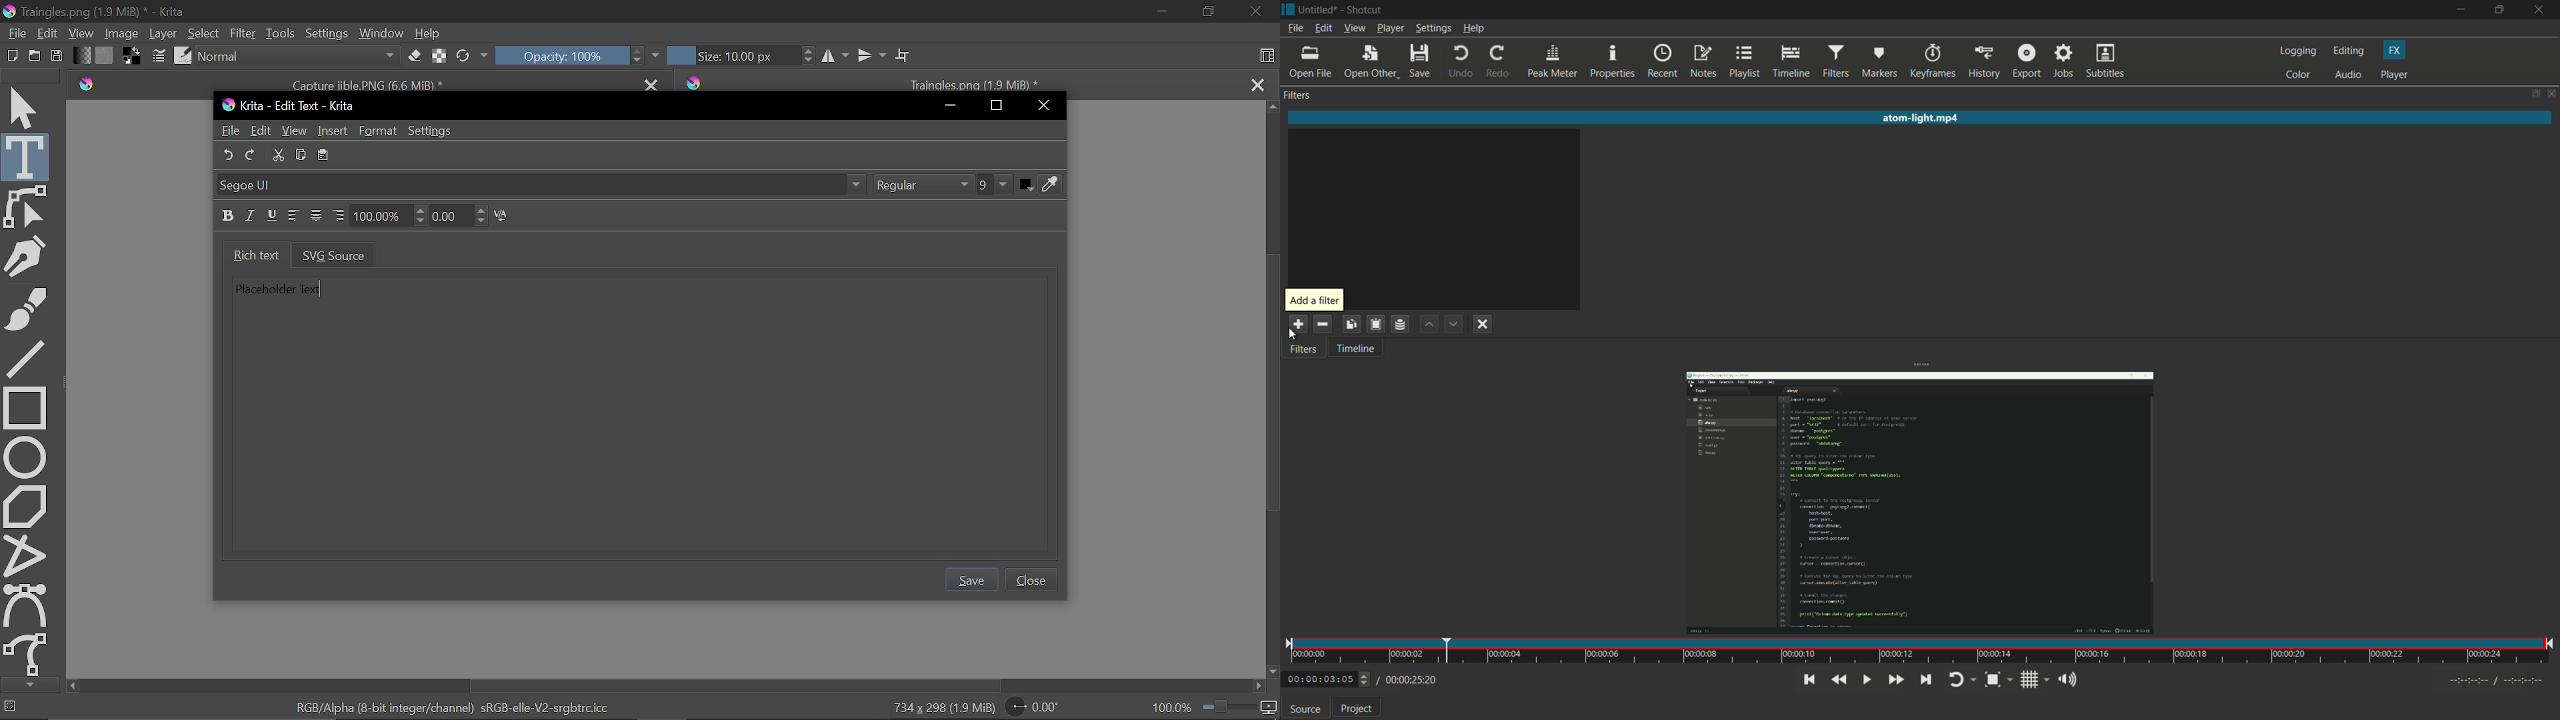 This screenshot has height=728, width=2576. I want to click on quickly play backwards, so click(1839, 680).